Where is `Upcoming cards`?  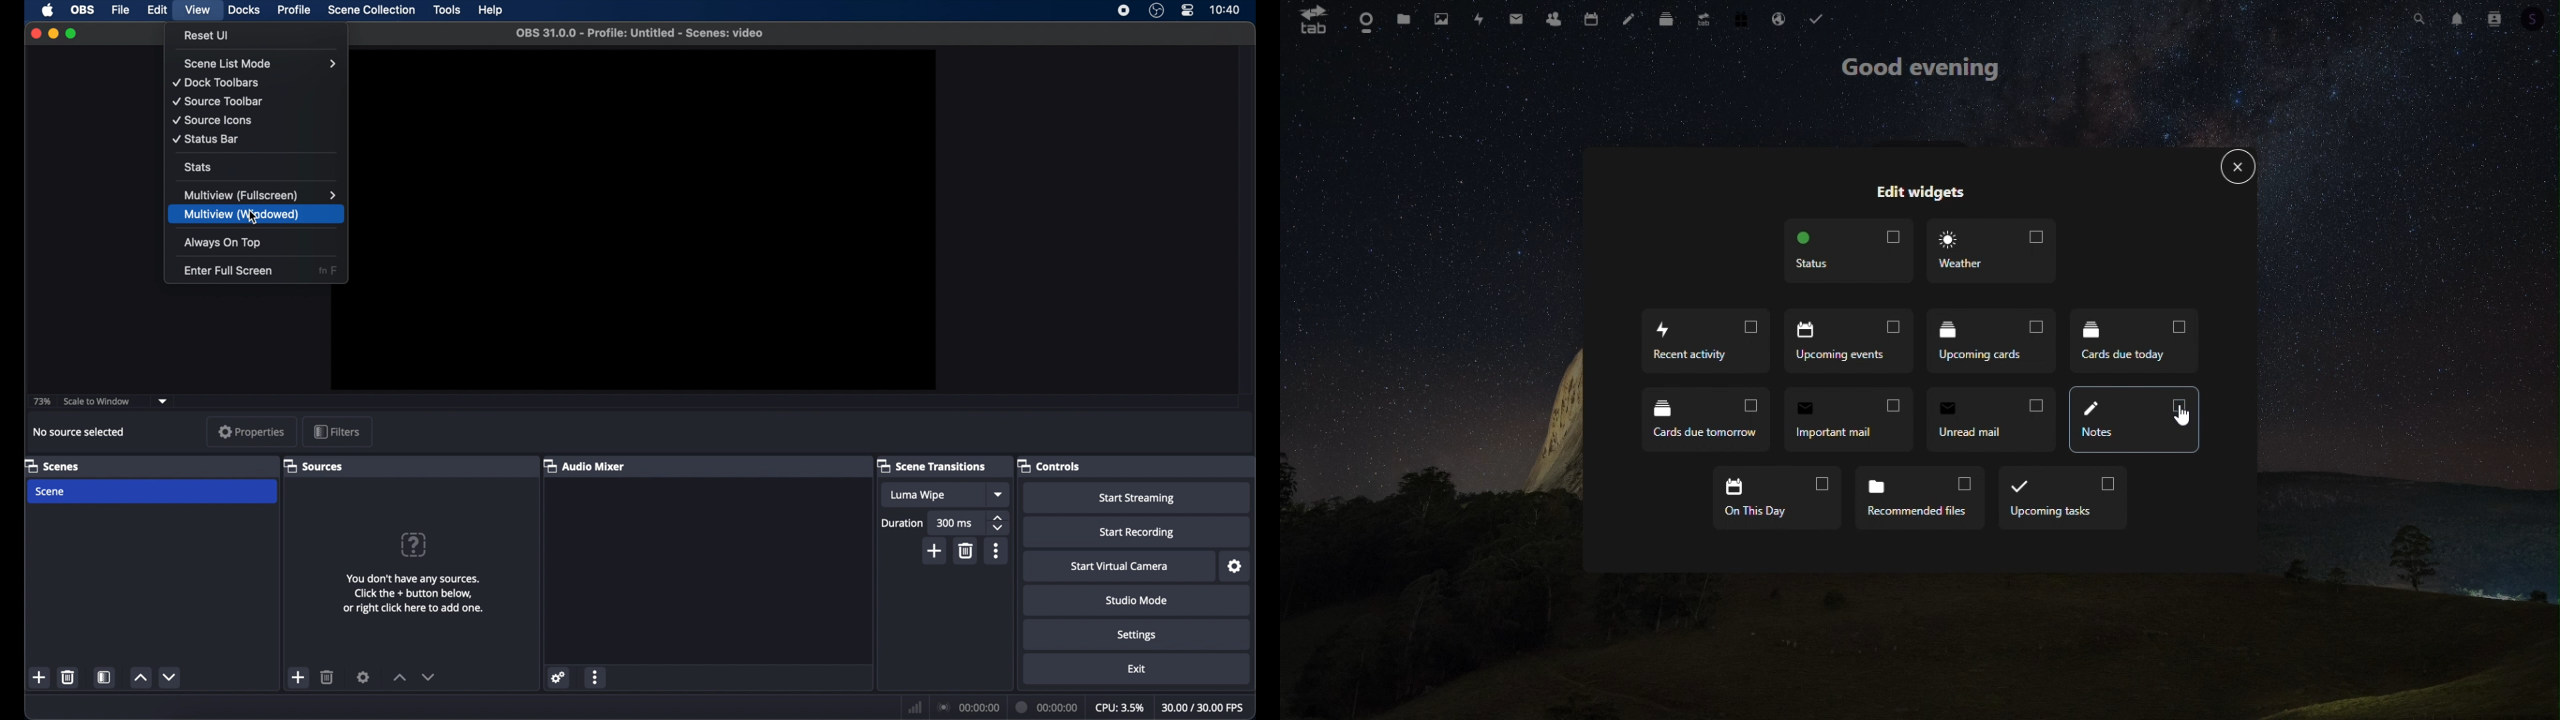
Upcoming cards is located at coordinates (1990, 345).